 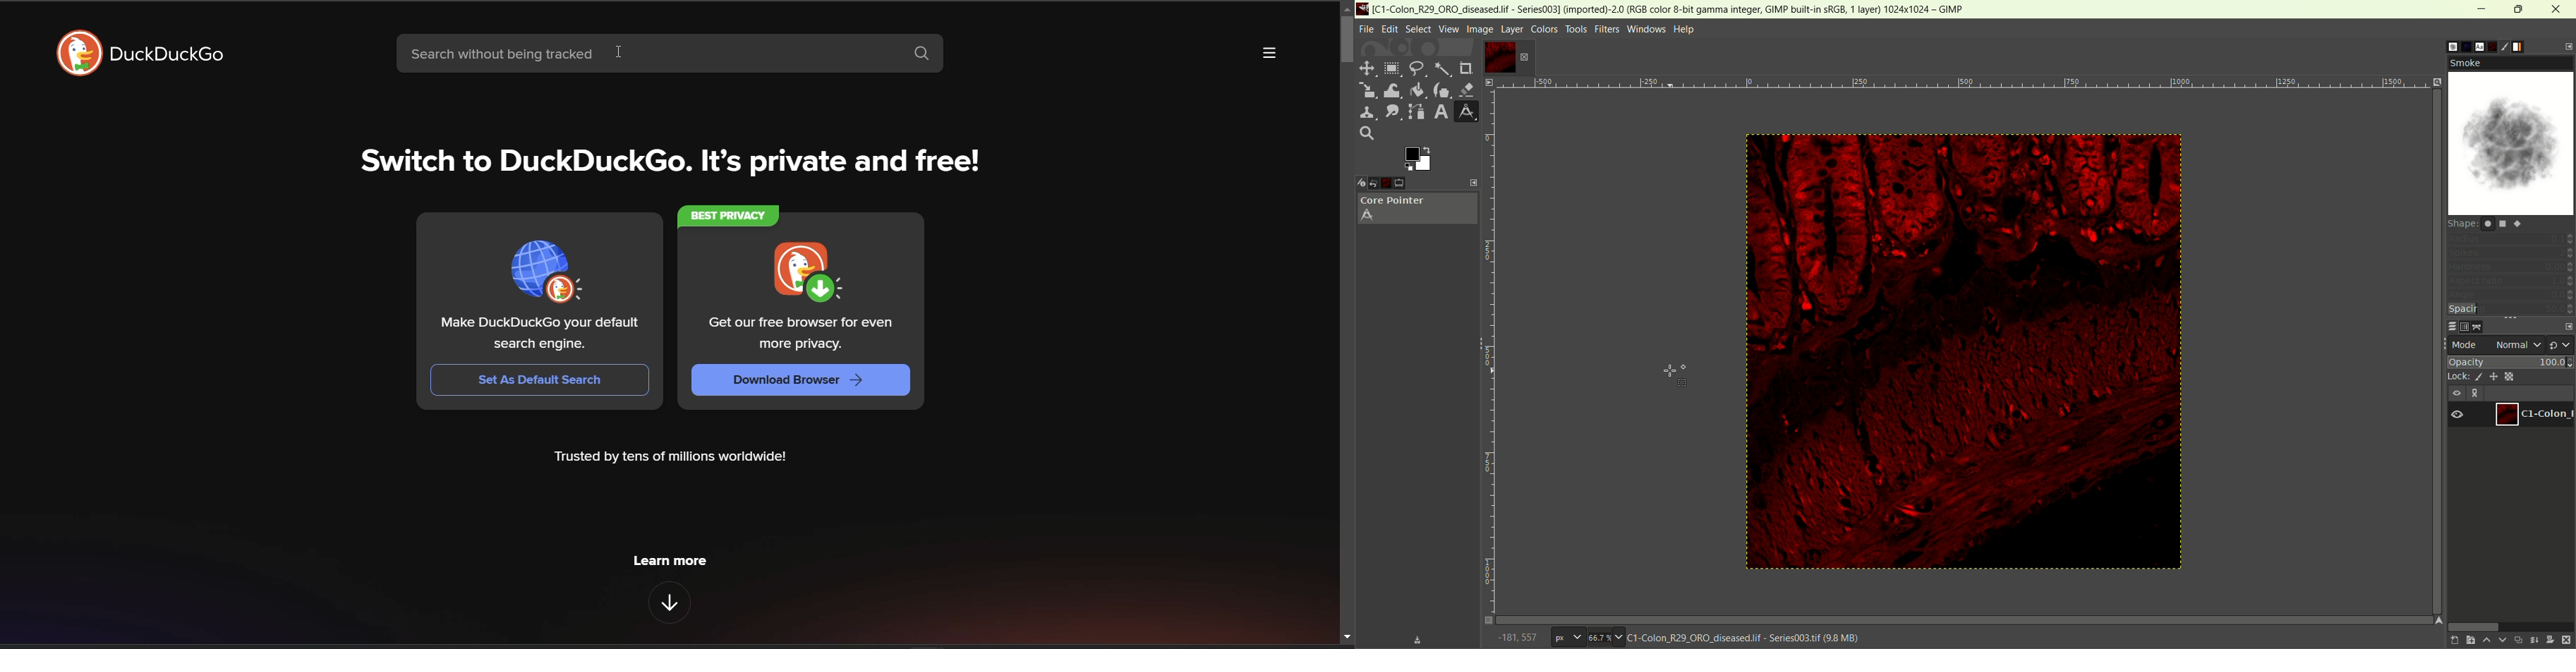 What do you see at coordinates (2511, 296) in the screenshot?
I see `angle` at bounding box center [2511, 296].